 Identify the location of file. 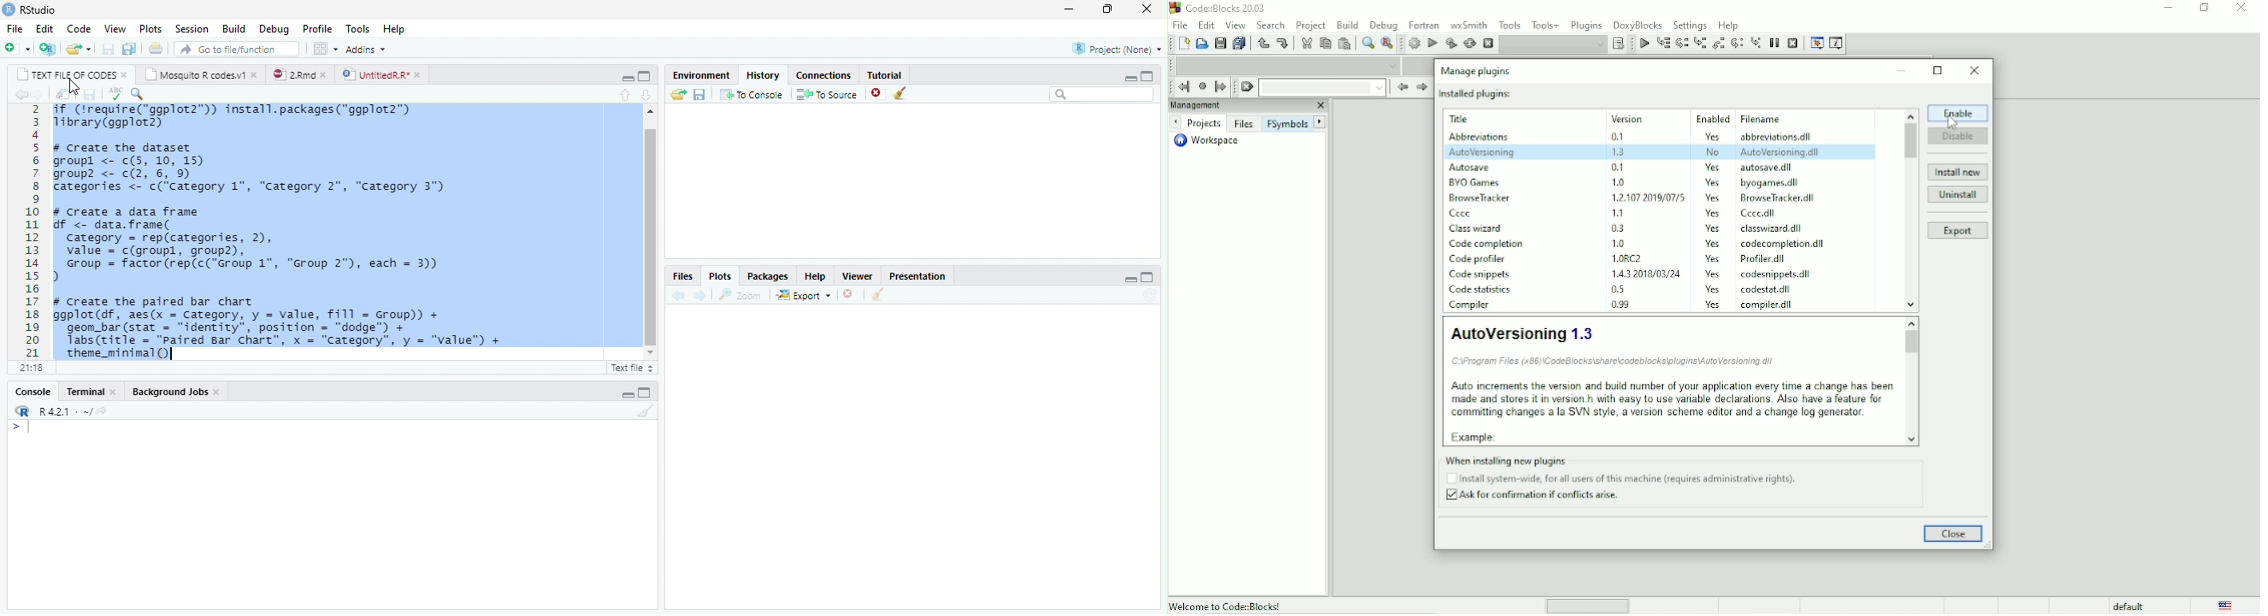
(1777, 198).